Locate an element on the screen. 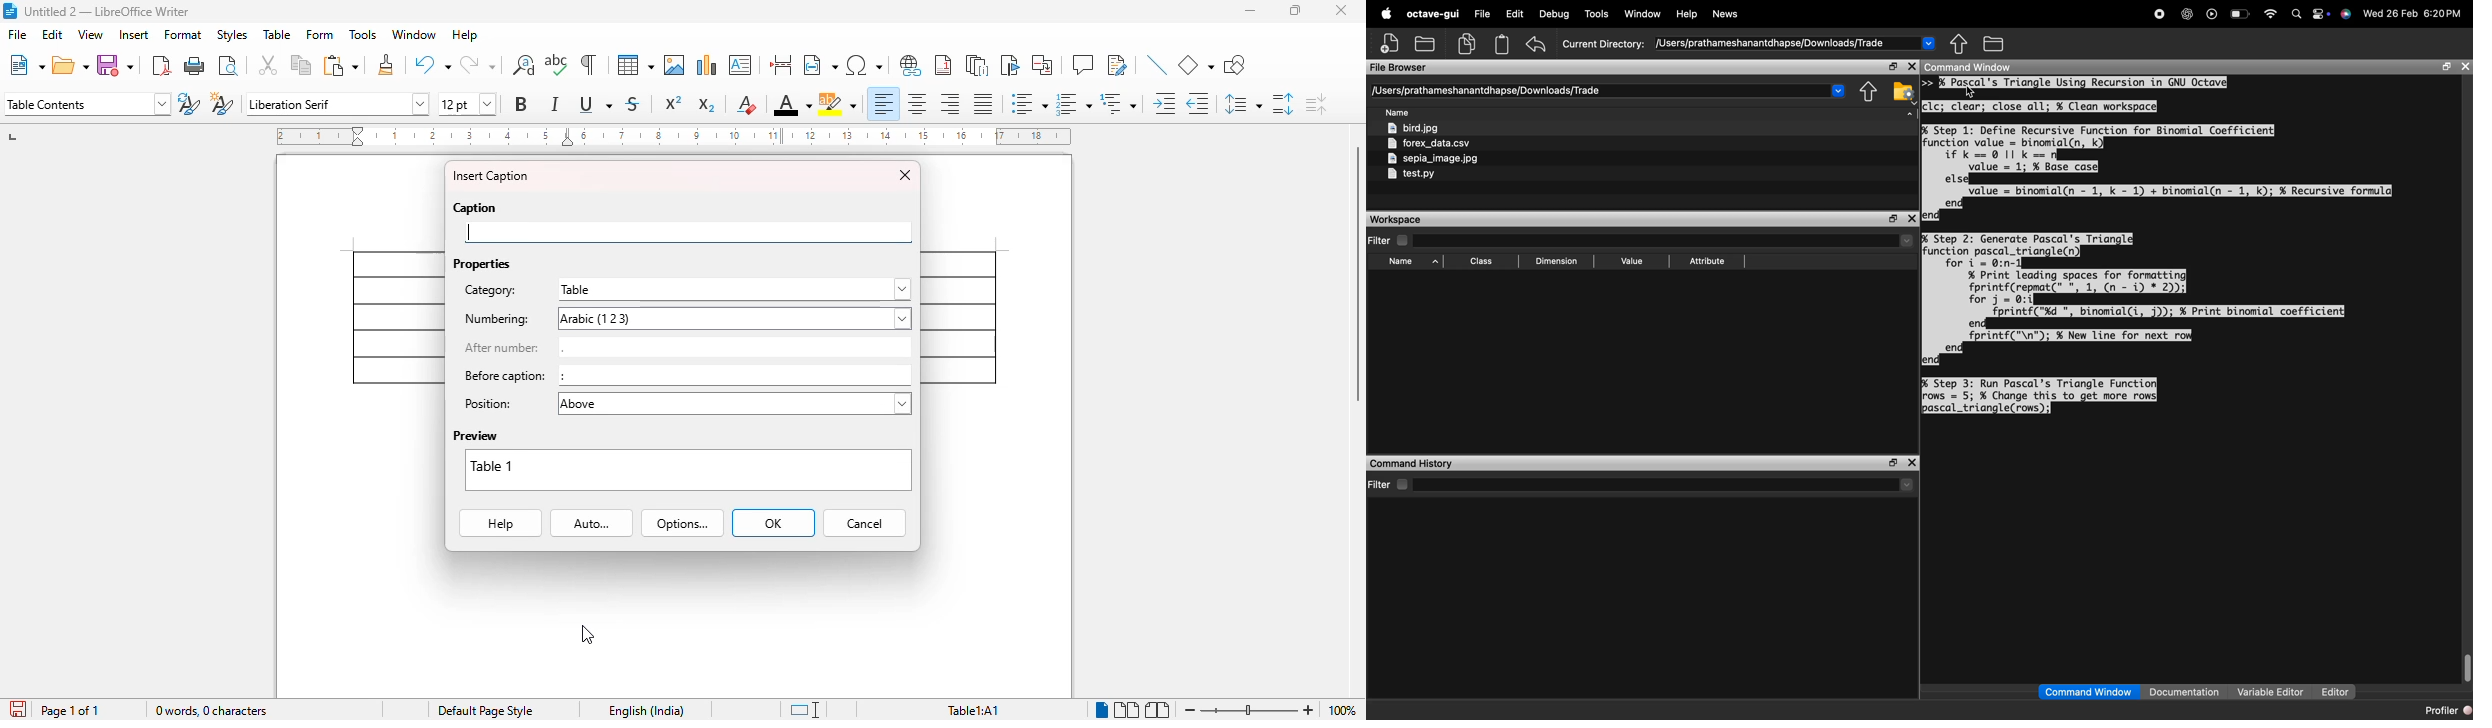  find and replace is located at coordinates (523, 65).